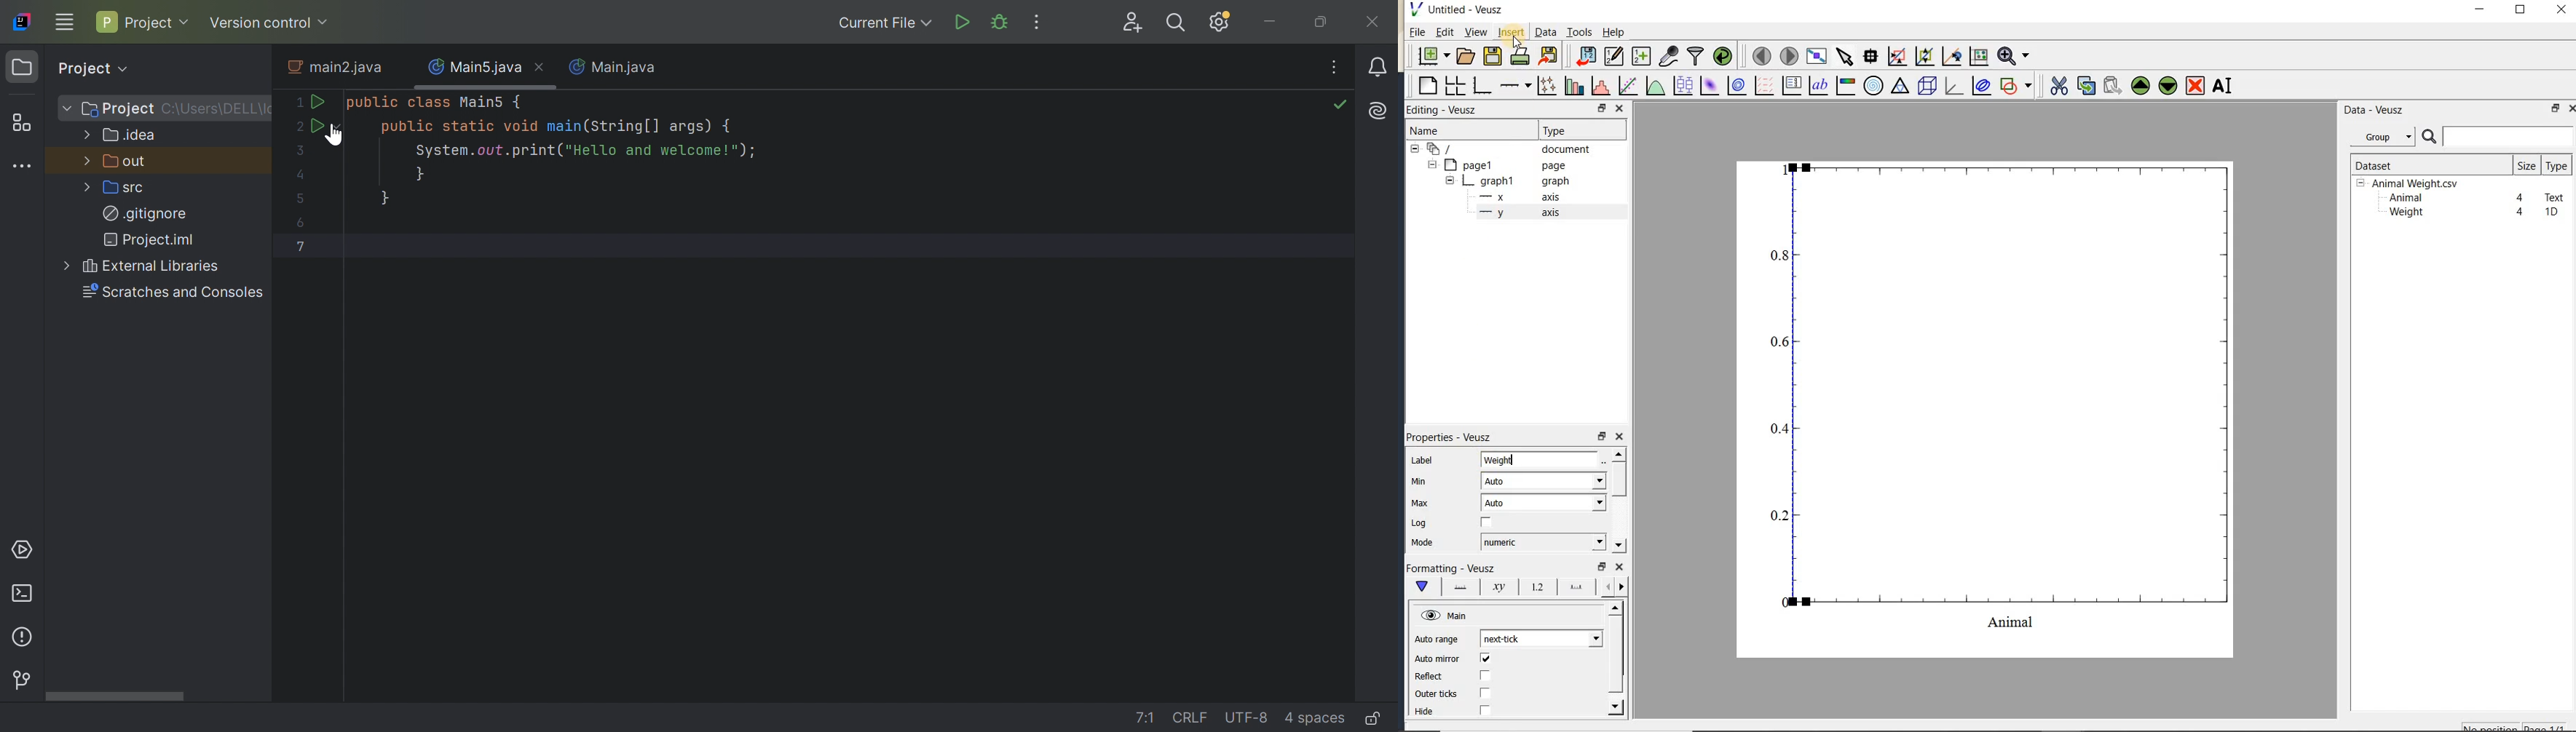  Describe the element at coordinates (2058, 86) in the screenshot. I see `cut the selected widget` at that location.